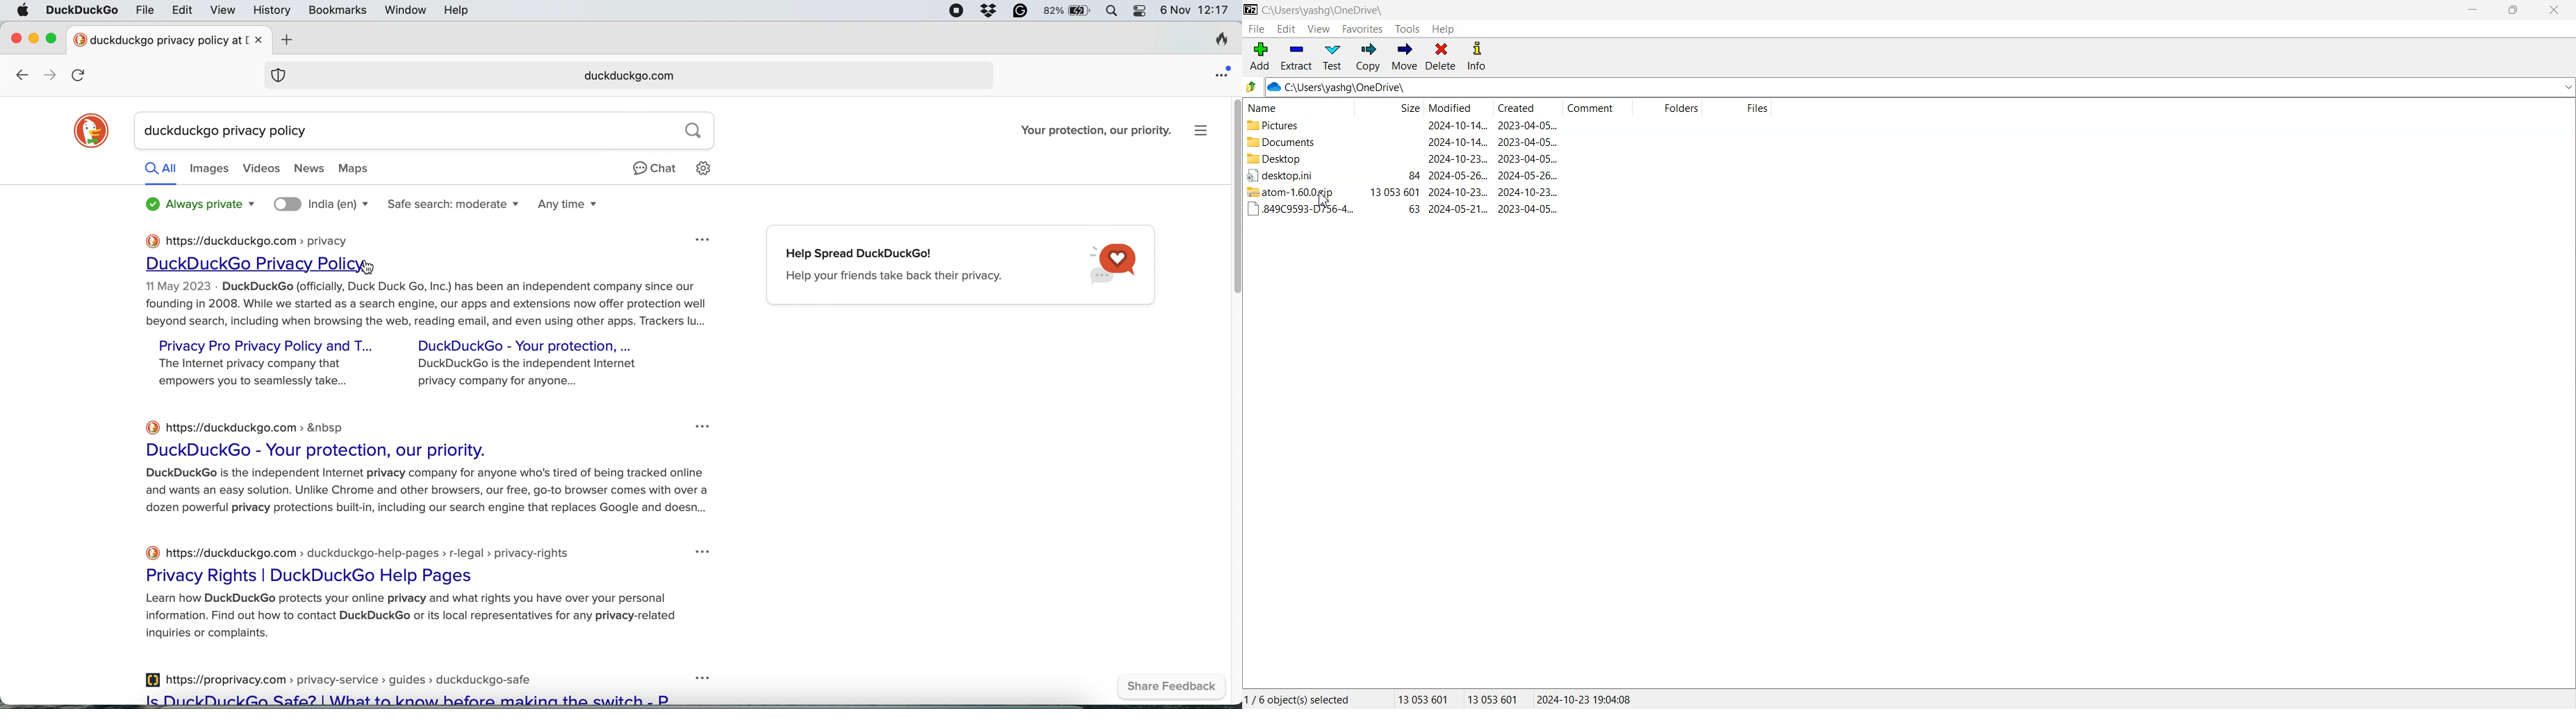  What do you see at coordinates (245, 241) in the screenshot?
I see `https://duckduckgo.com > privacy` at bounding box center [245, 241].